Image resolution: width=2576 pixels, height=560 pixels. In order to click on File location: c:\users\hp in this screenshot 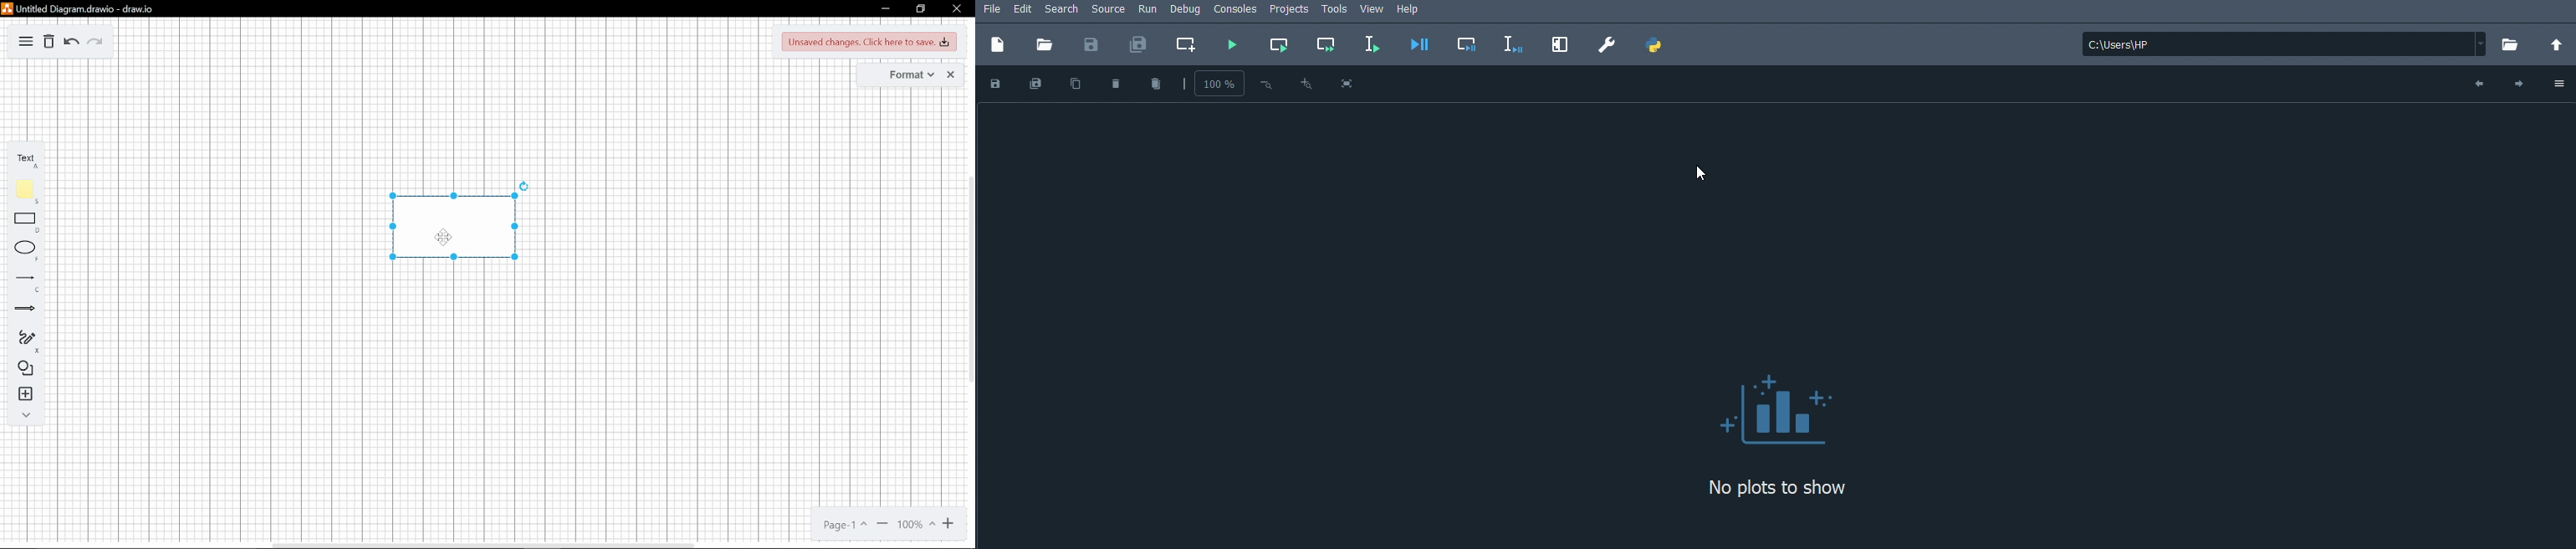, I will do `click(2286, 44)`.